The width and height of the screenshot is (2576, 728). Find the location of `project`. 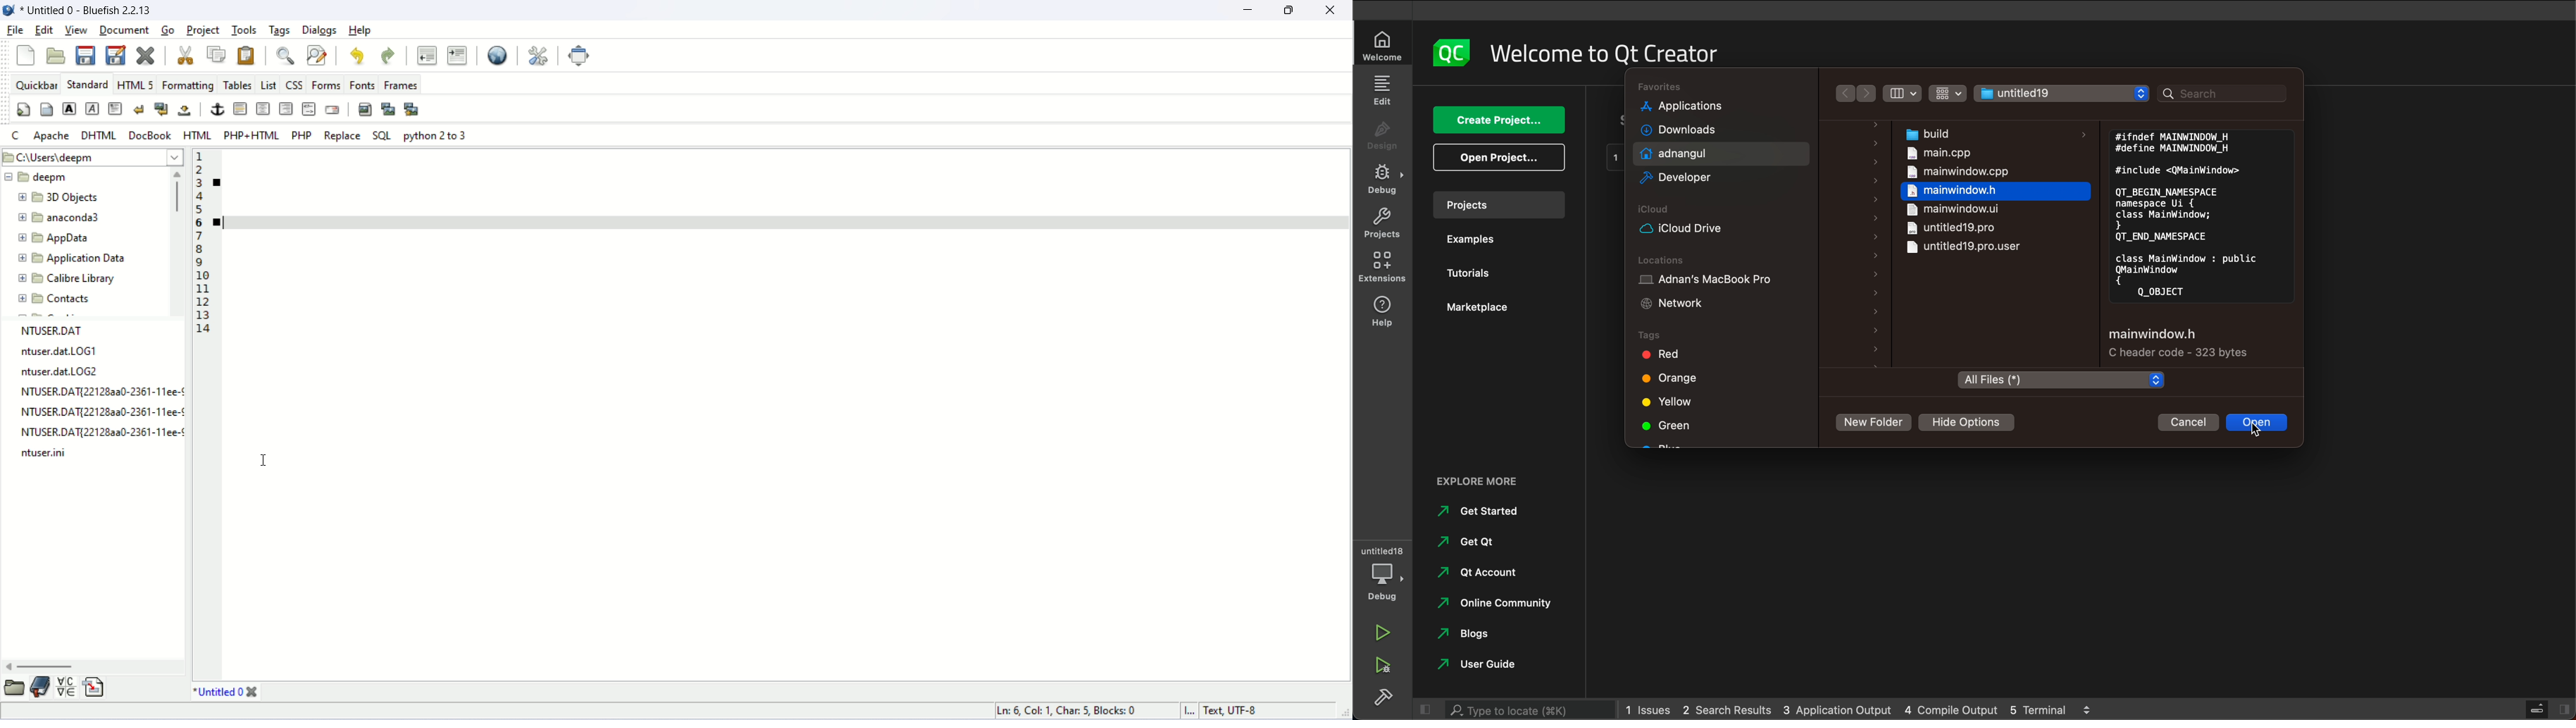

project is located at coordinates (203, 30).